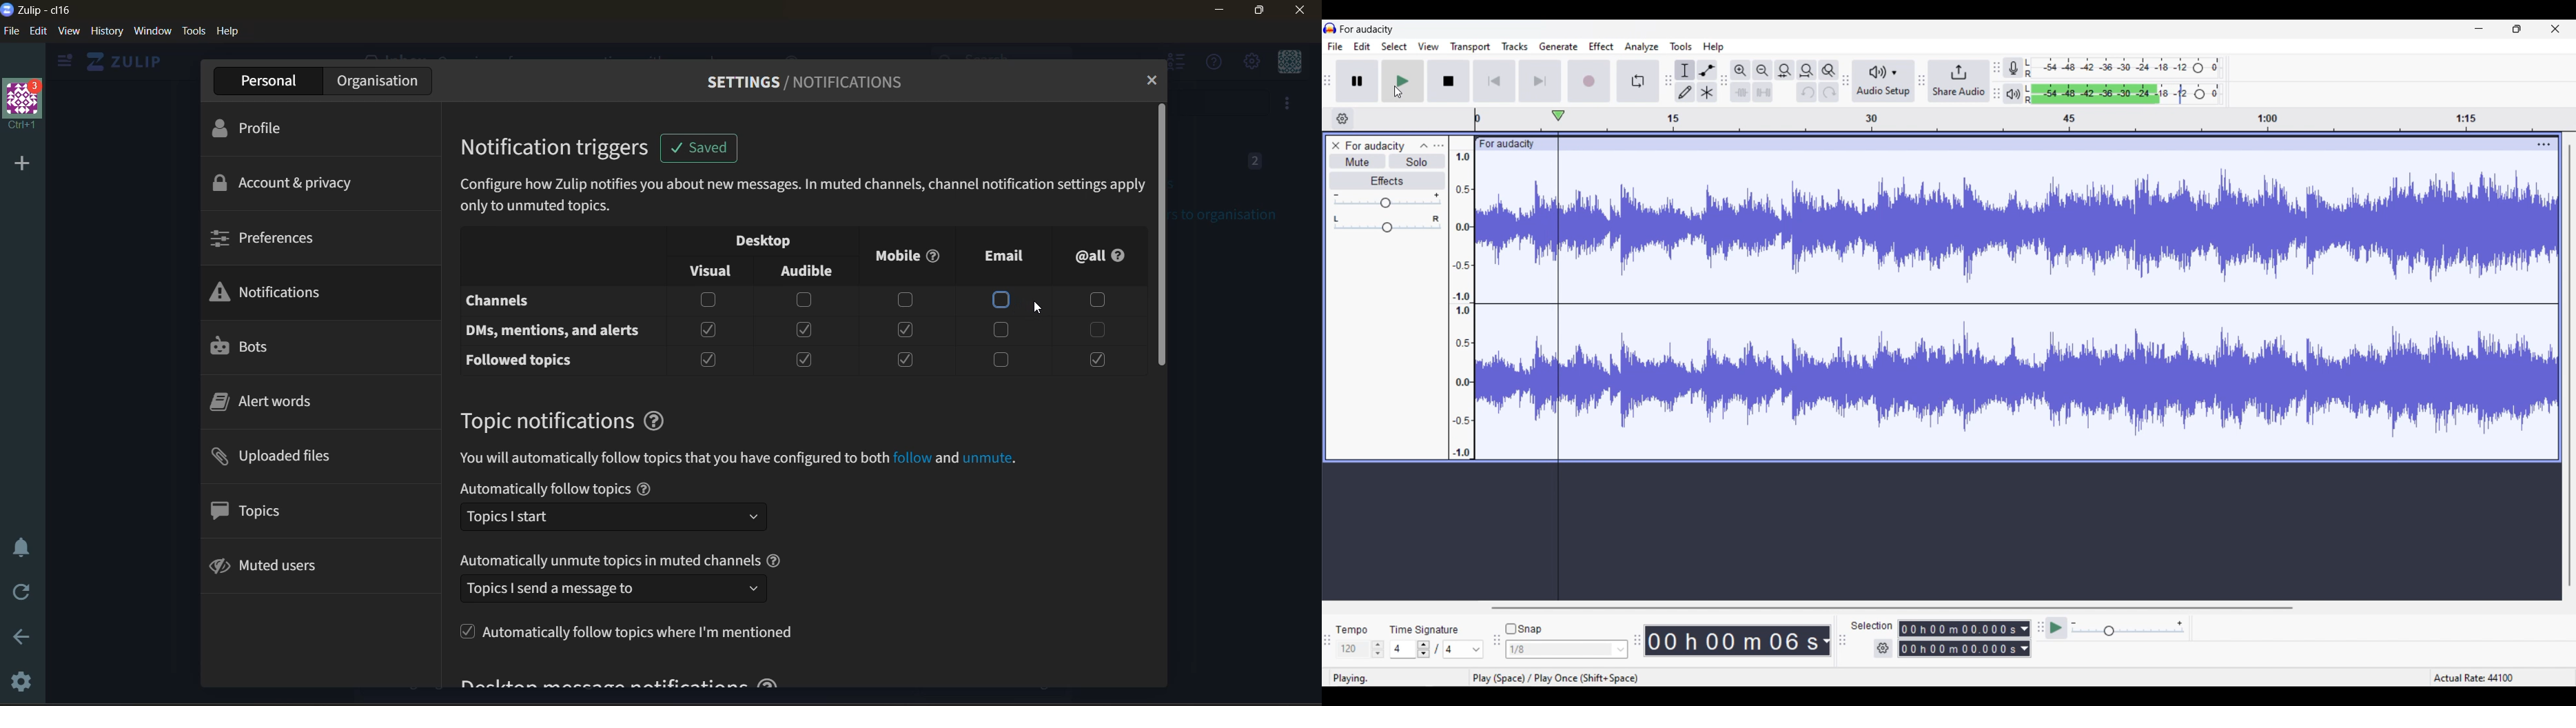 The height and width of the screenshot is (728, 2576). Describe the element at coordinates (1387, 200) in the screenshot. I see `Volume slider` at that location.